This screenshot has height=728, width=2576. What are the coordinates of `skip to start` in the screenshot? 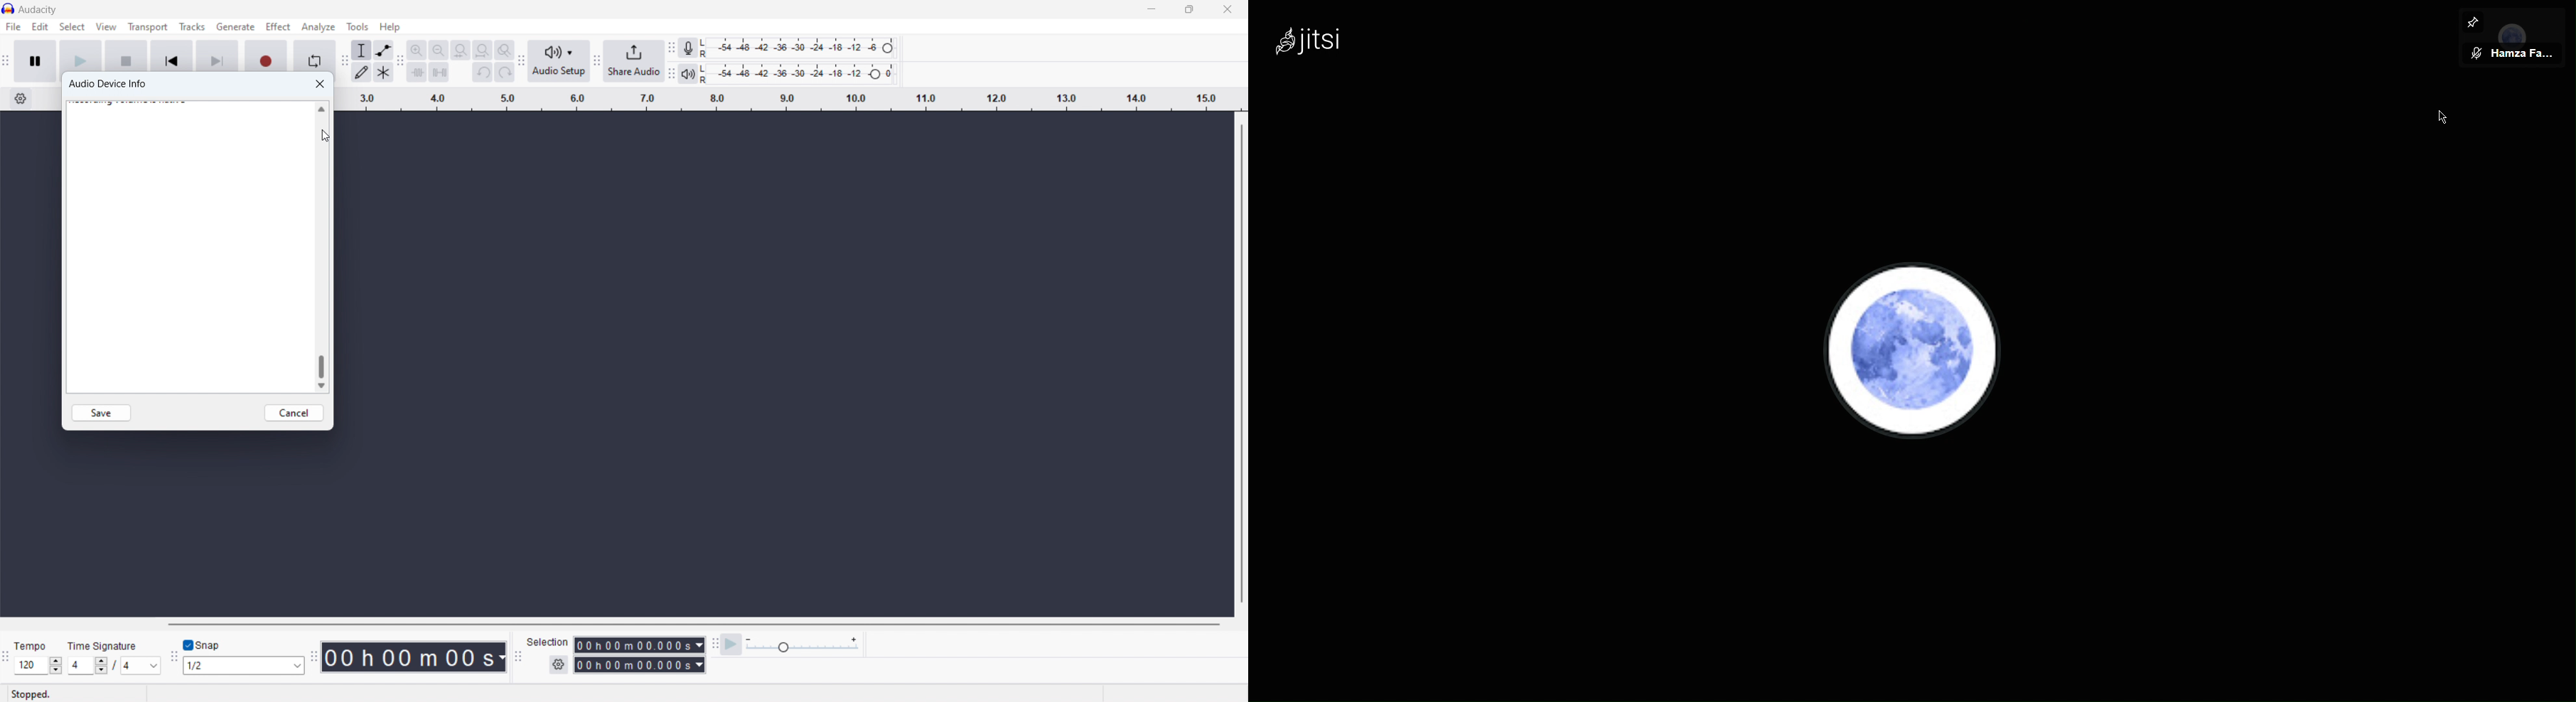 It's located at (172, 55).